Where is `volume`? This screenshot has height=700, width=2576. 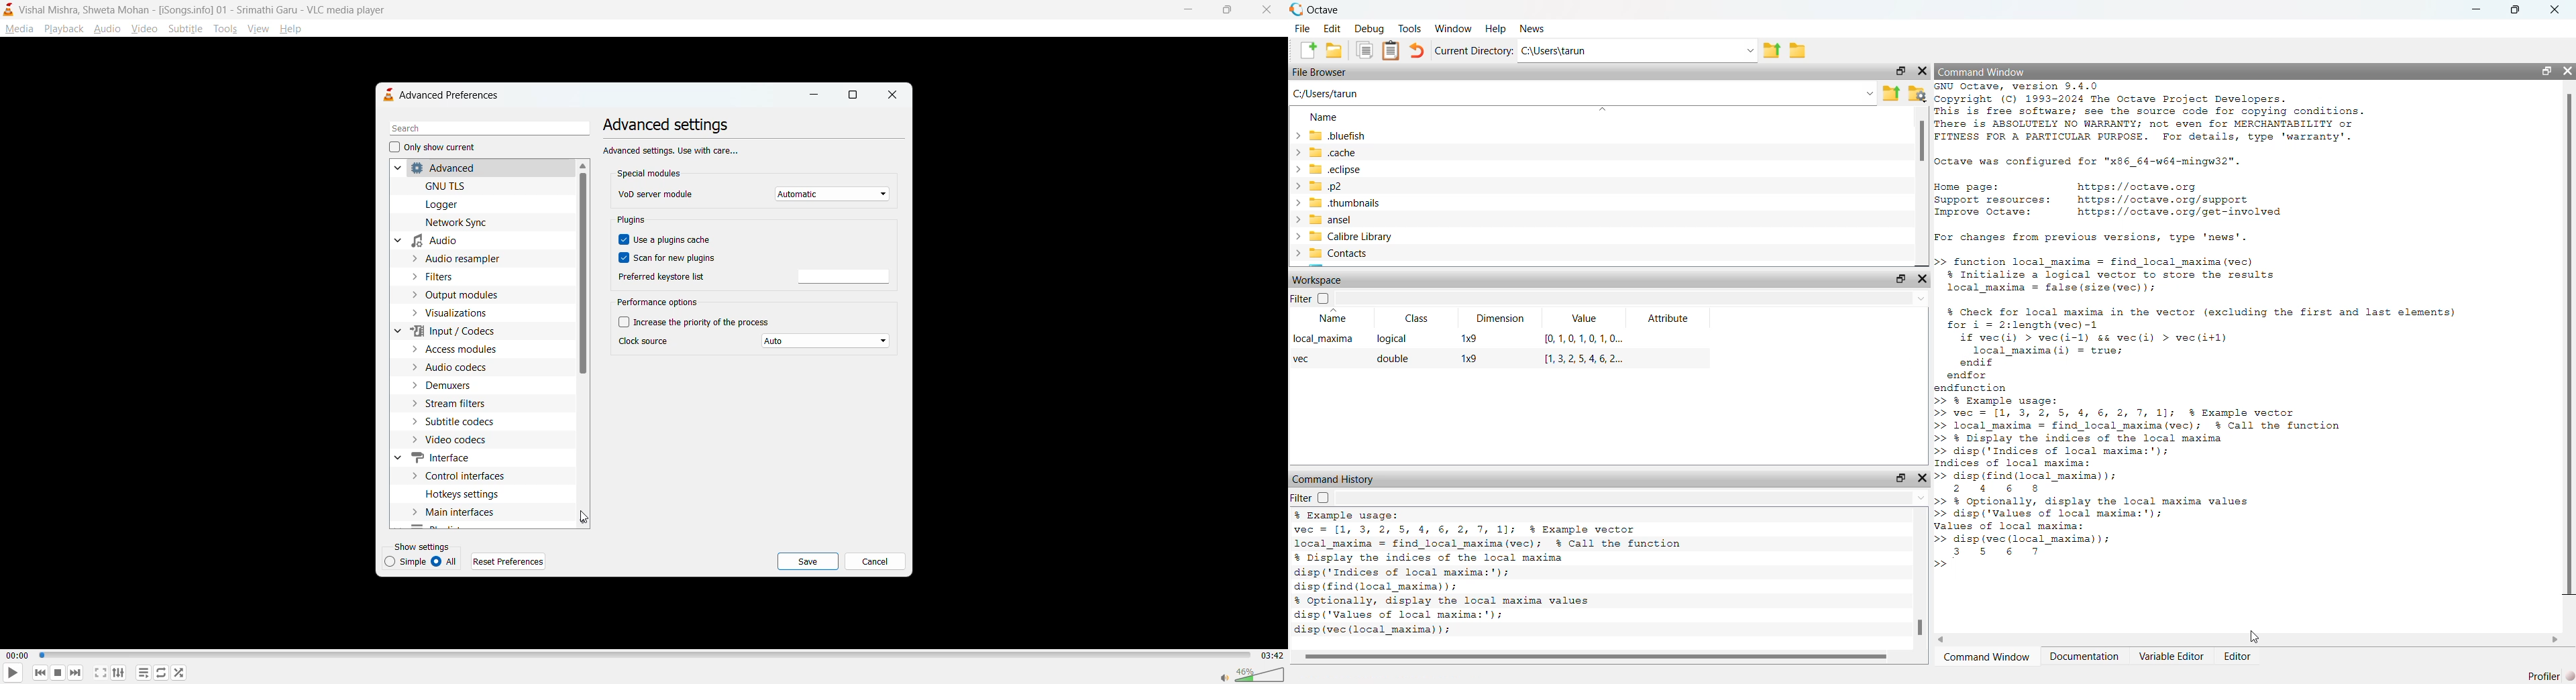
volume is located at coordinates (1252, 673).